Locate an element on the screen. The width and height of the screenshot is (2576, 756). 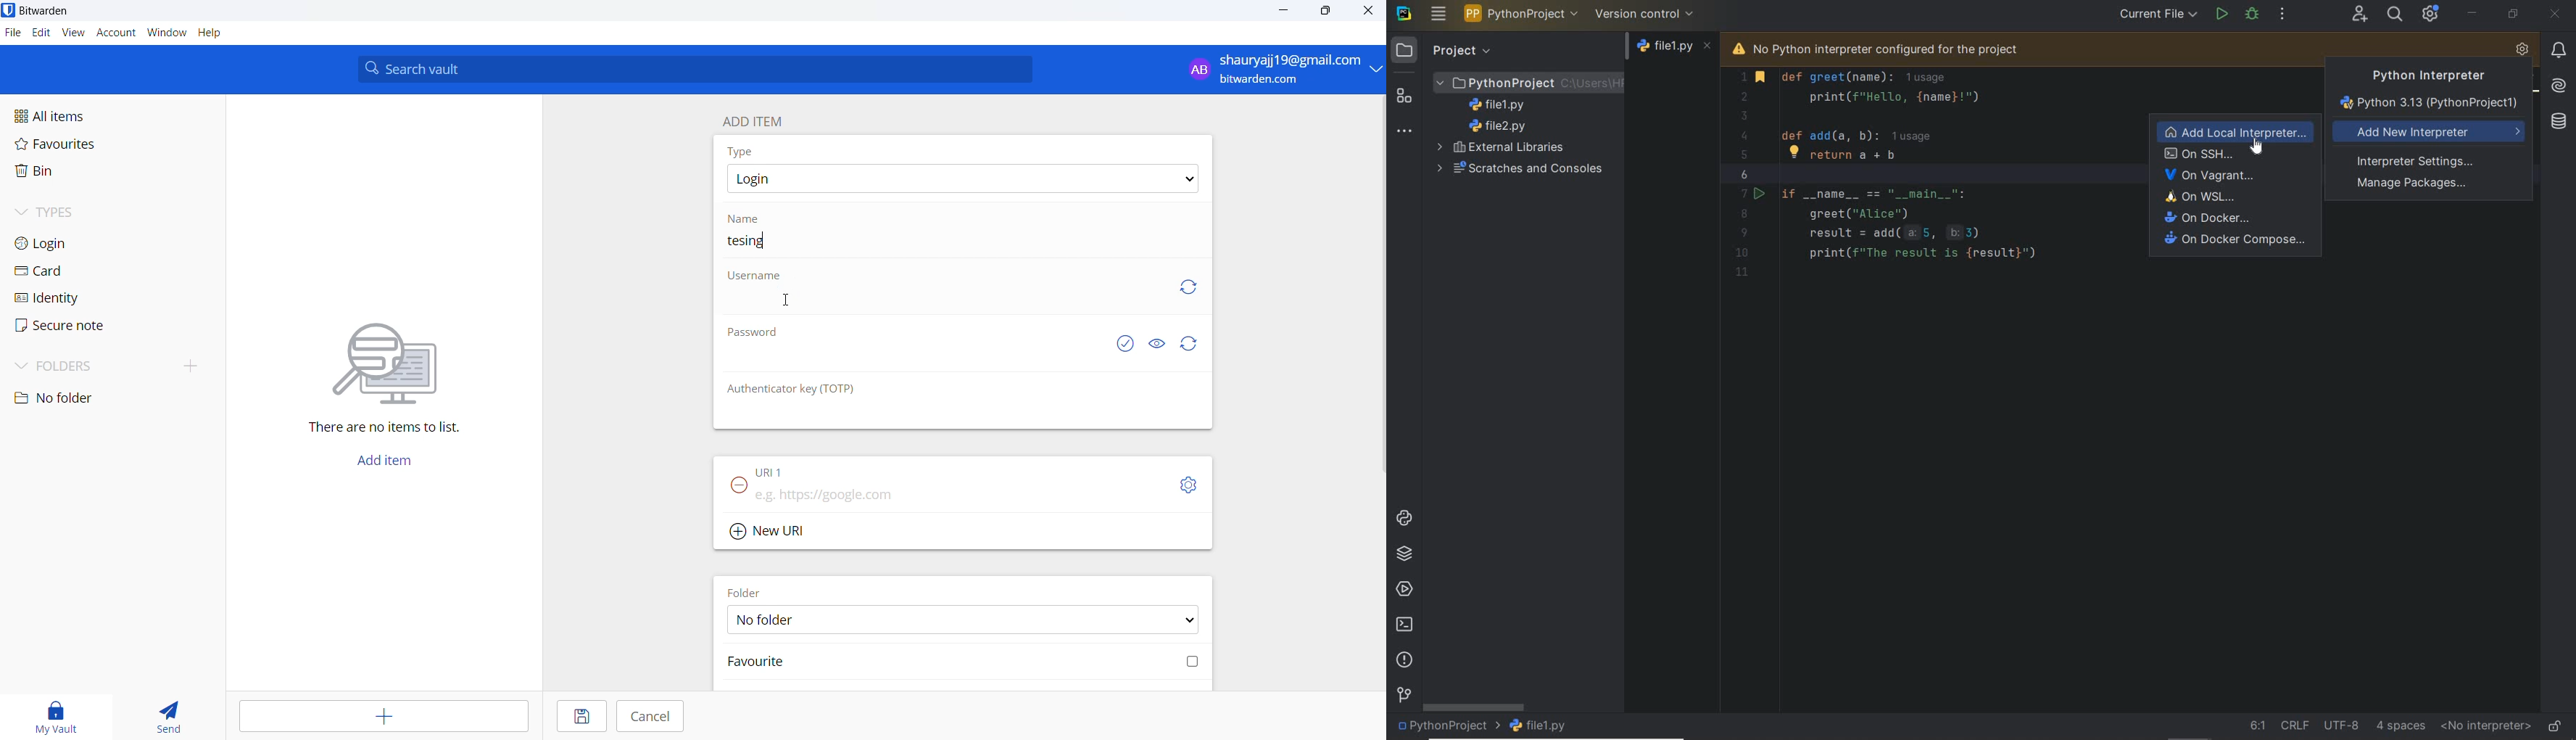
On Docker Compose is located at coordinates (2234, 240).